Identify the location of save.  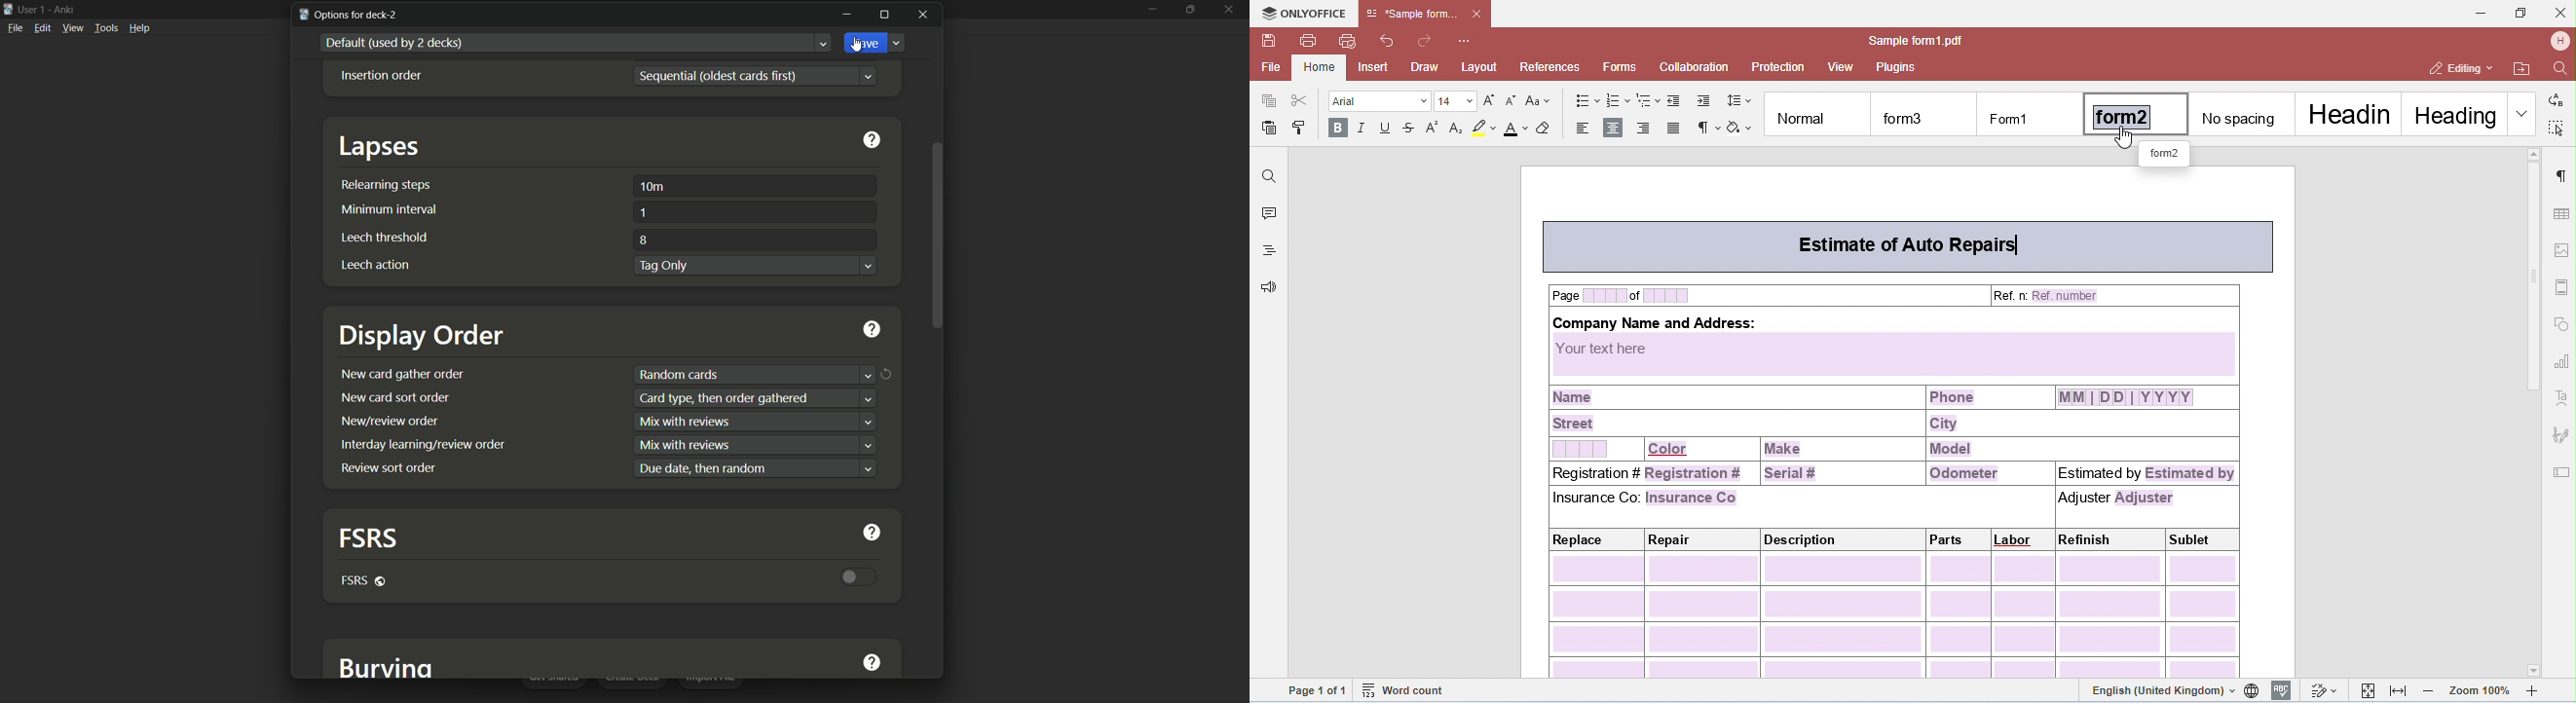
(864, 43).